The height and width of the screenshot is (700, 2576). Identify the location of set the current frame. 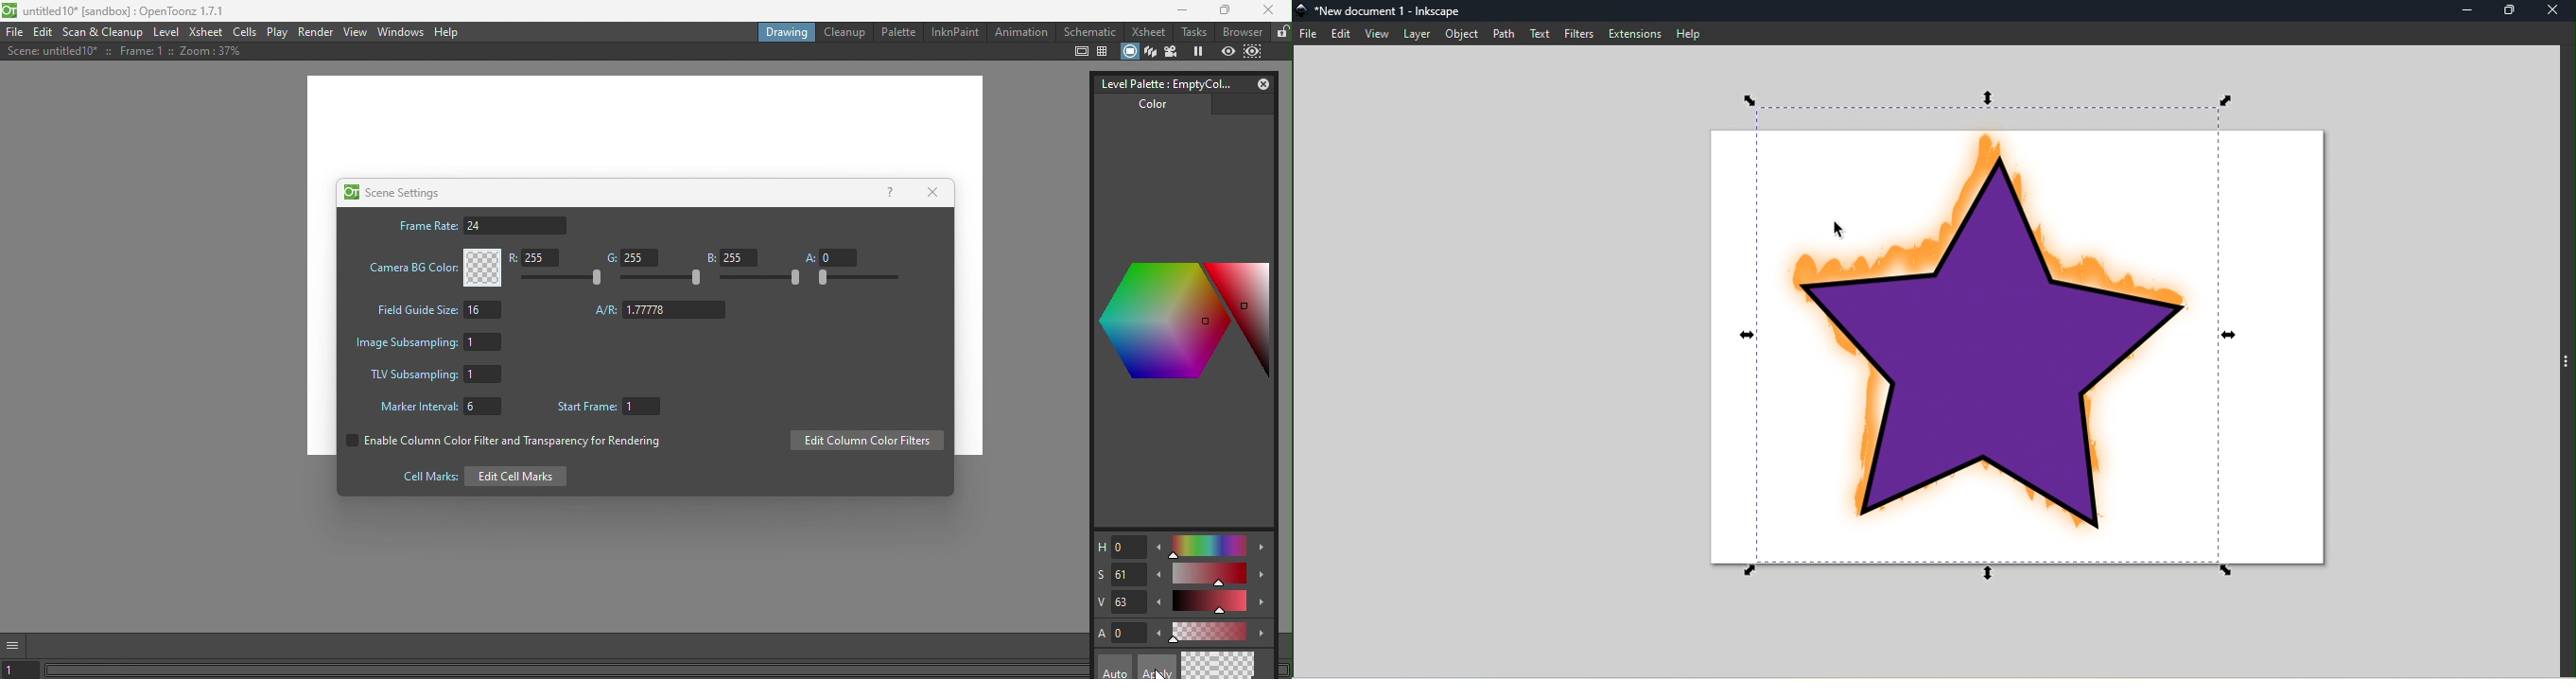
(23, 670).